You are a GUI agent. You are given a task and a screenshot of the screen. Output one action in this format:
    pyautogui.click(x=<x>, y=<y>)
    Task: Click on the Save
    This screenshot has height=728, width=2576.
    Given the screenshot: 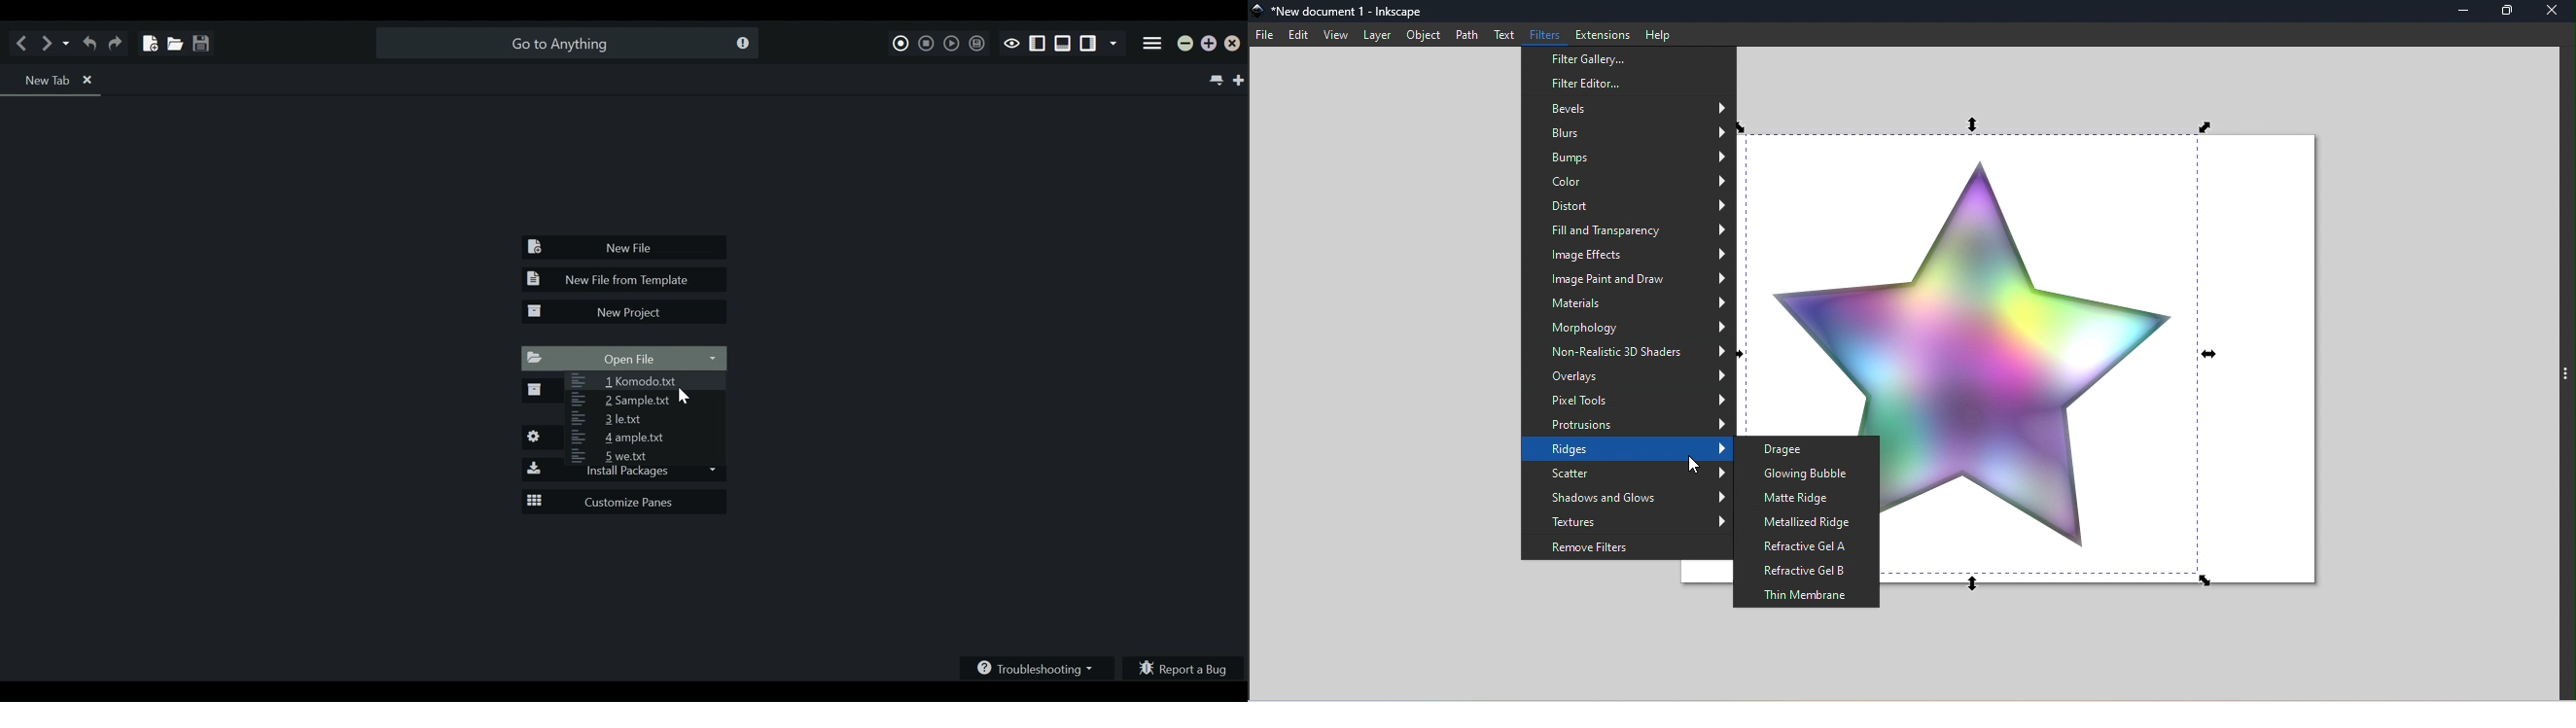 What is the action you would take?
    pyautogui.click(x=200, y=40)
    